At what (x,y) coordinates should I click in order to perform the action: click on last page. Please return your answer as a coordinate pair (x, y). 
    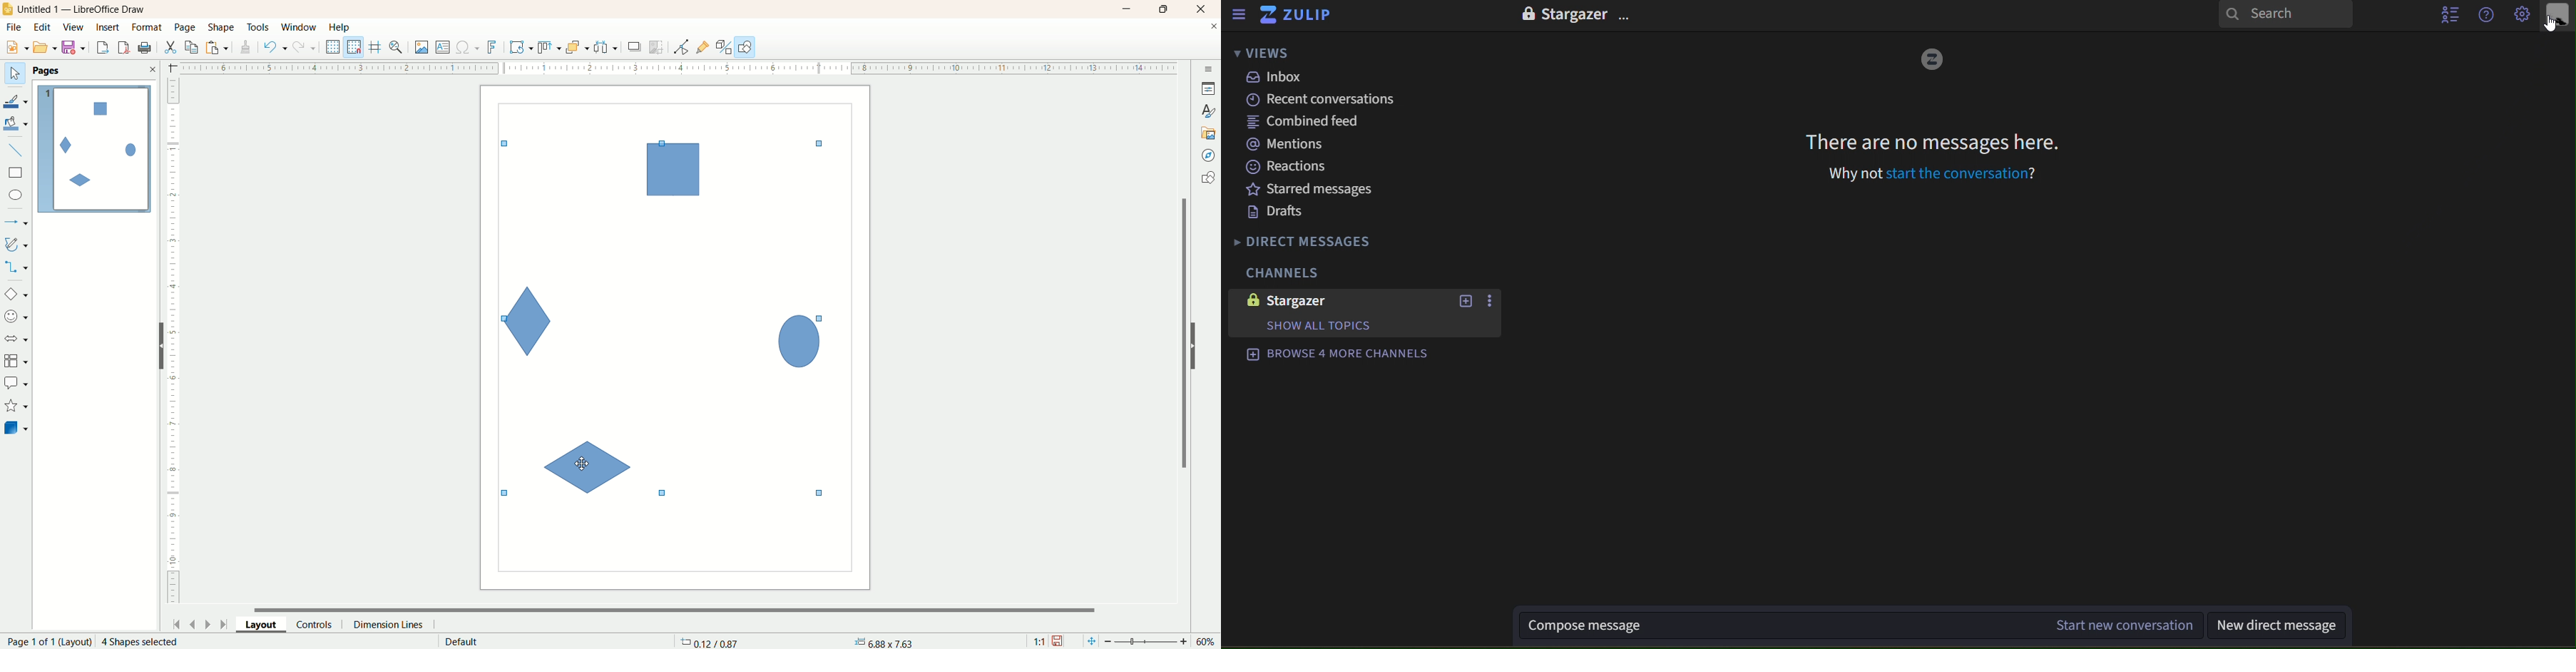
    Looking at the image, I should click on (226, 623).